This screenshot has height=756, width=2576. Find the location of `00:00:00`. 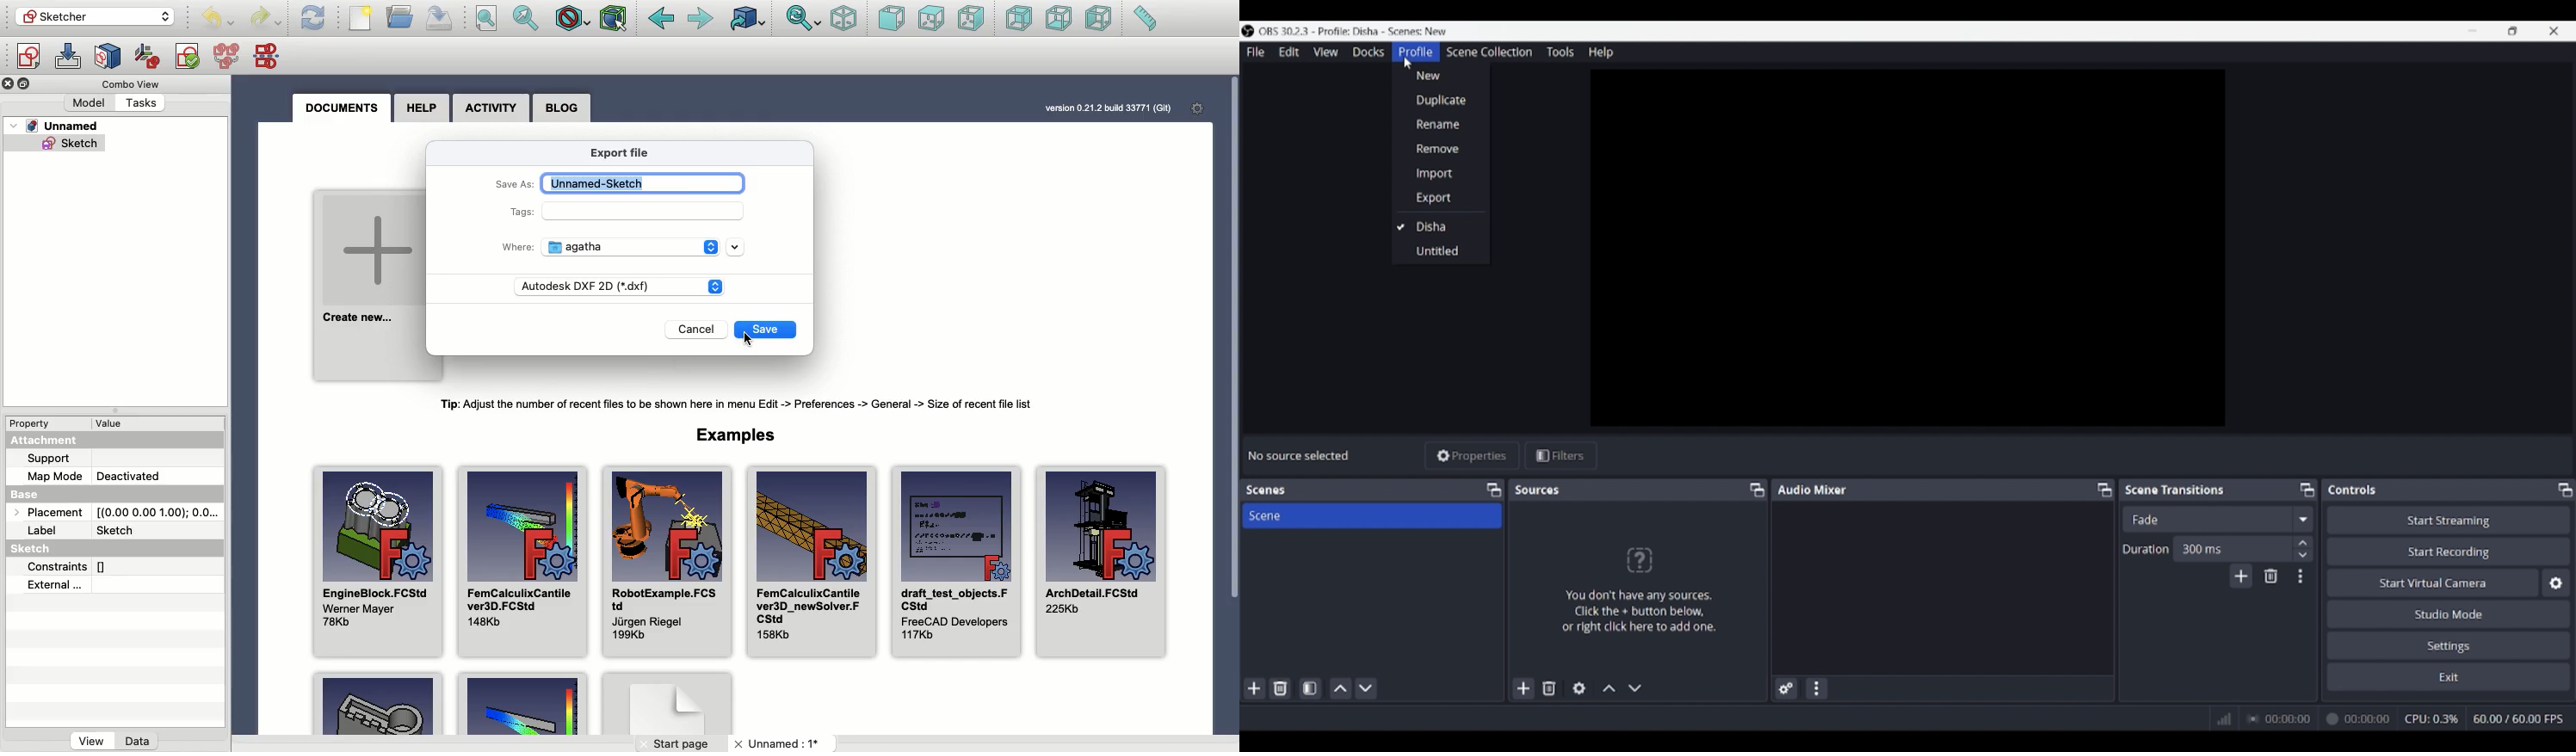

00:00:00 is located at coordinates (2321, 719).